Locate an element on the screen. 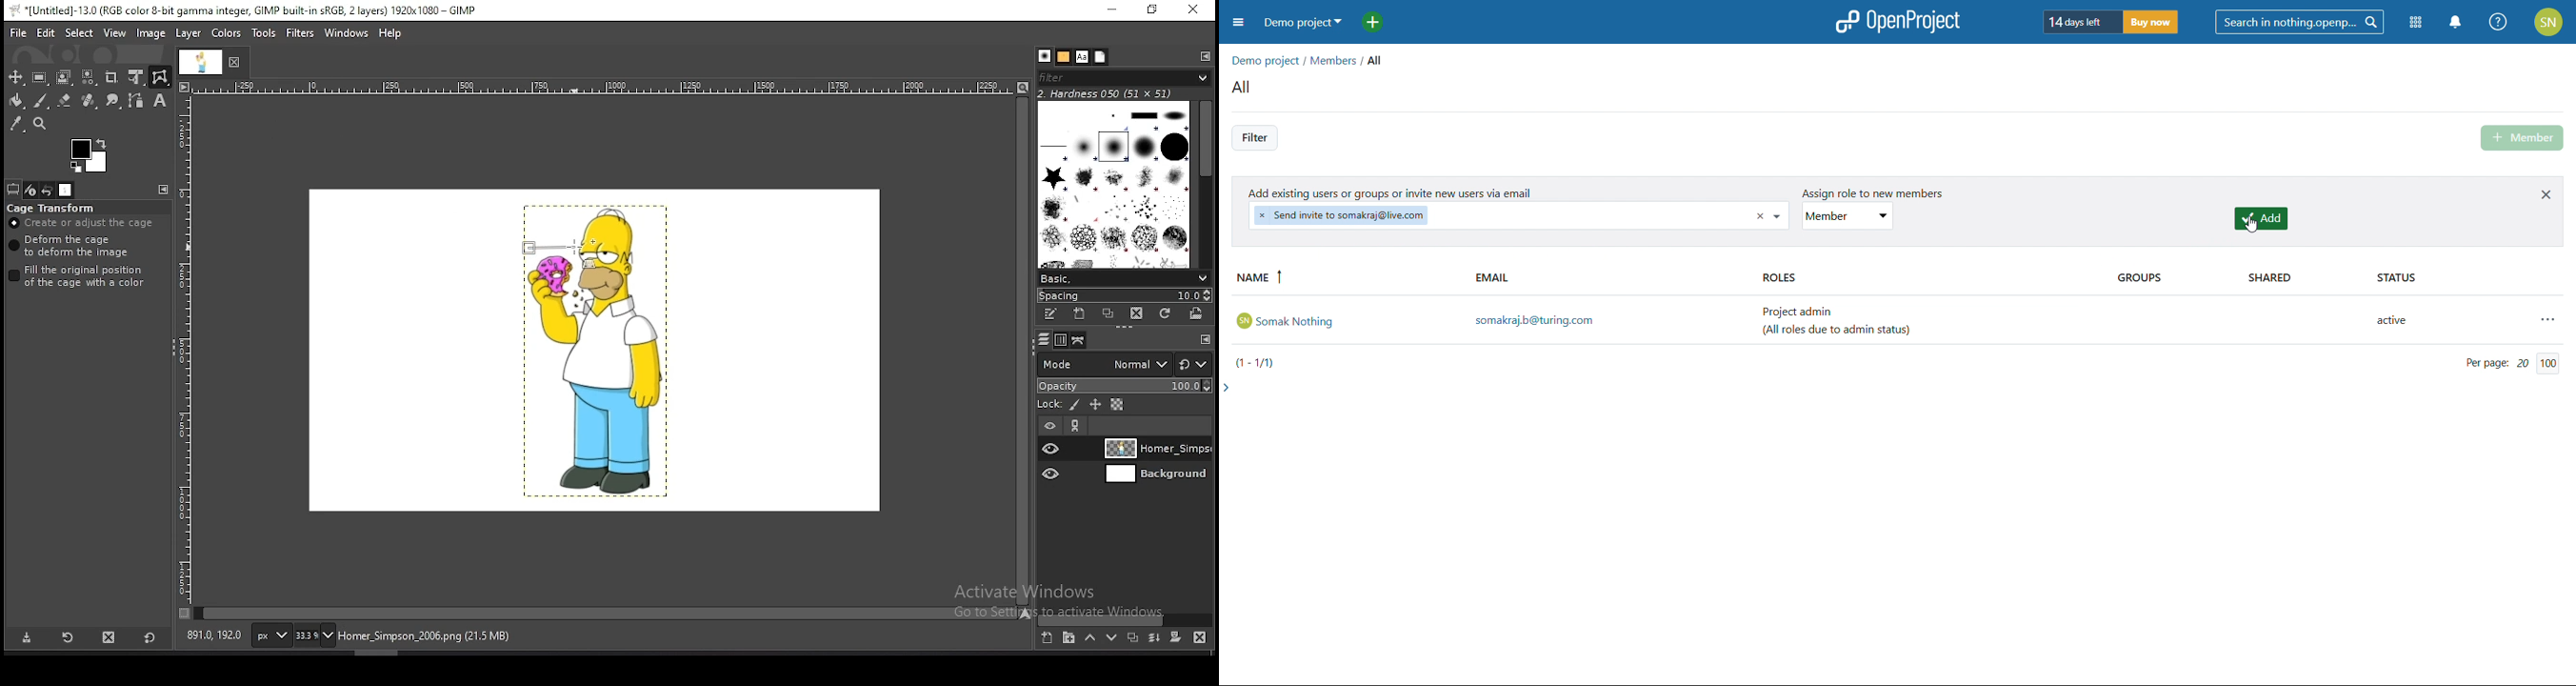  scroll bar is located at coordinates (1021, 350).